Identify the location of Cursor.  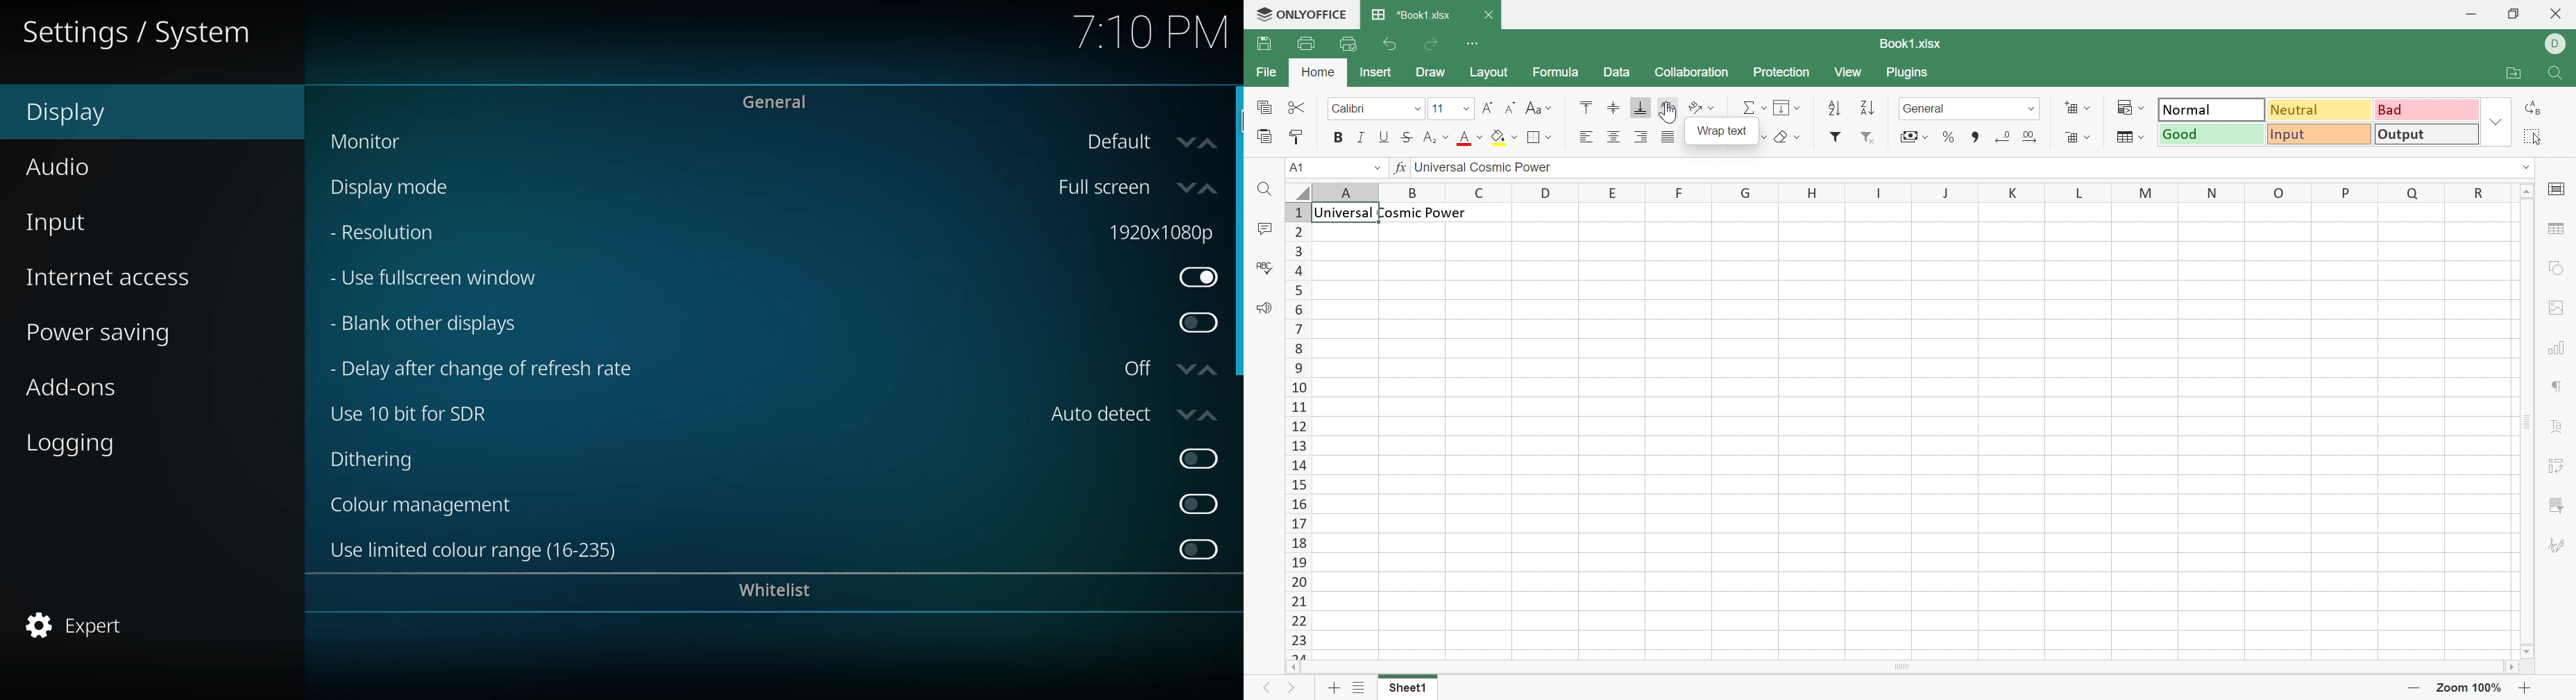
(1670, 113).